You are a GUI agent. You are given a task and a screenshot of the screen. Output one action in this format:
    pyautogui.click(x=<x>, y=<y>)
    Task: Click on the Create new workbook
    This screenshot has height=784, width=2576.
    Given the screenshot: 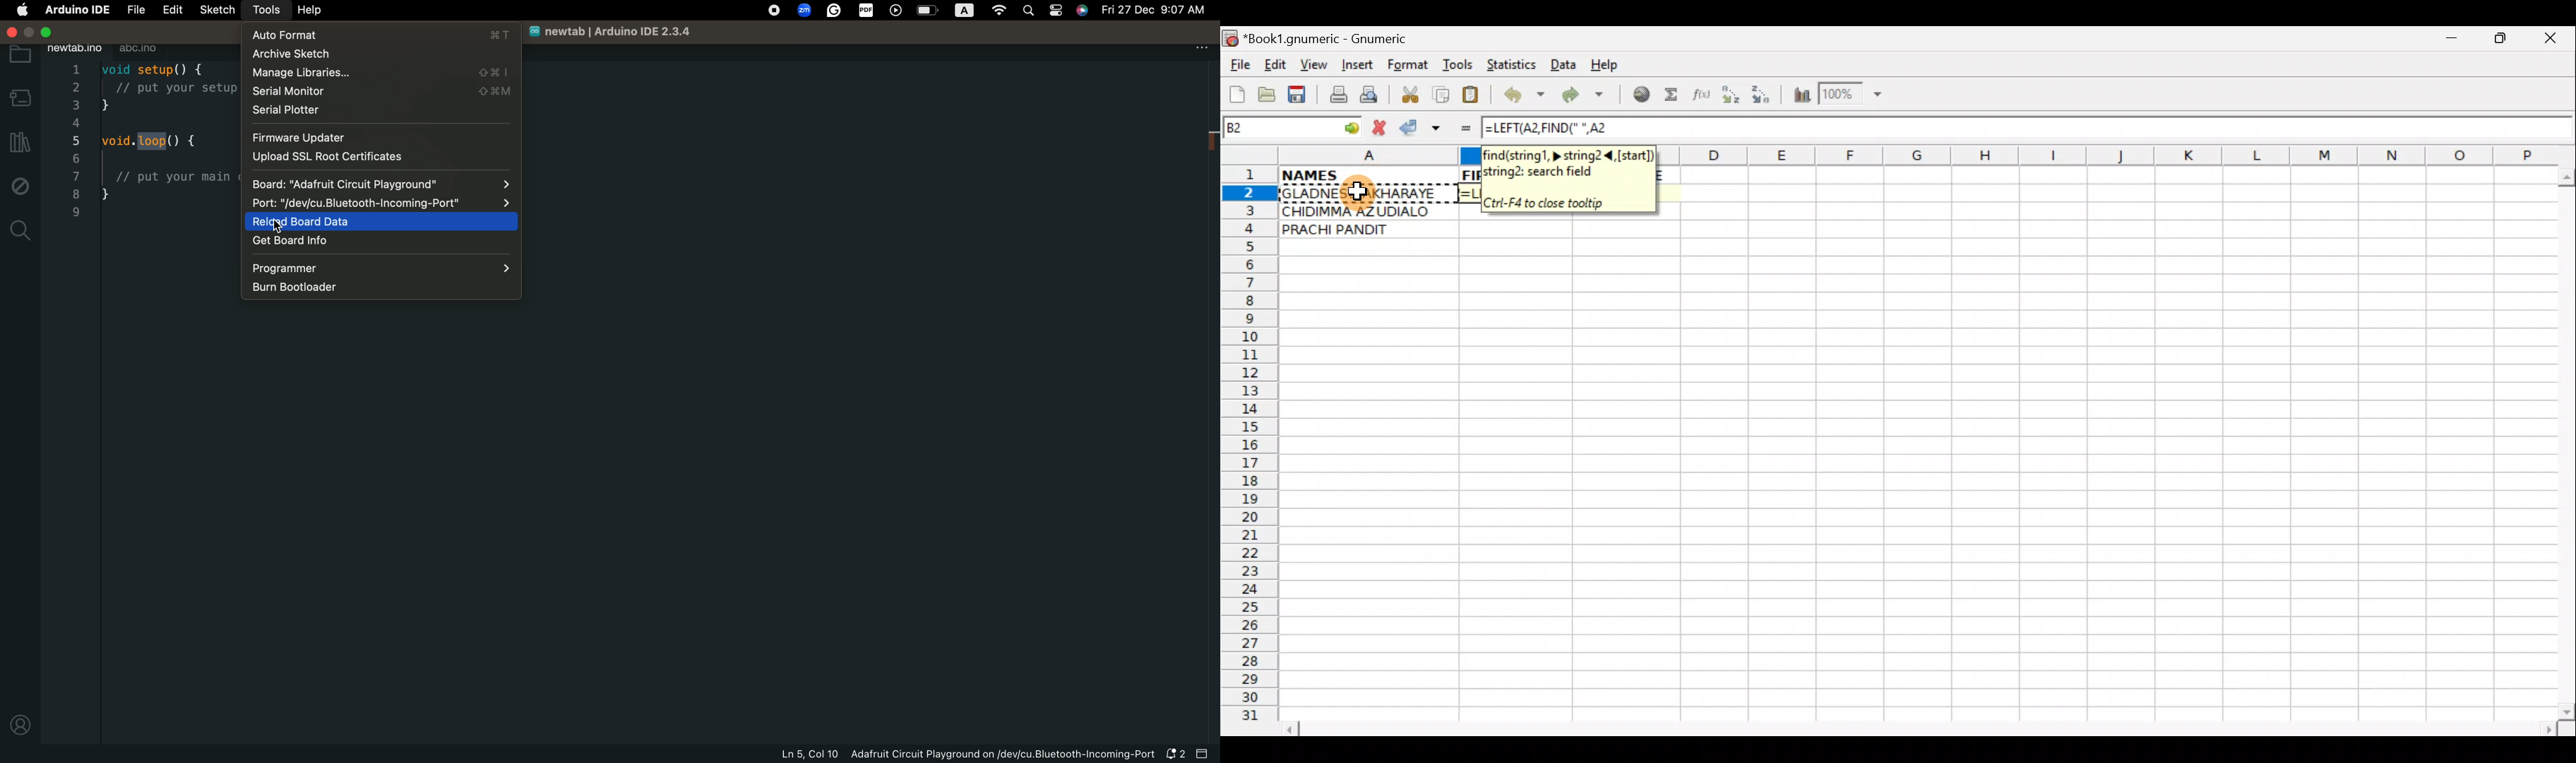 What is the action you would take?
    pyautogui.click(x=1236, y=92)
    